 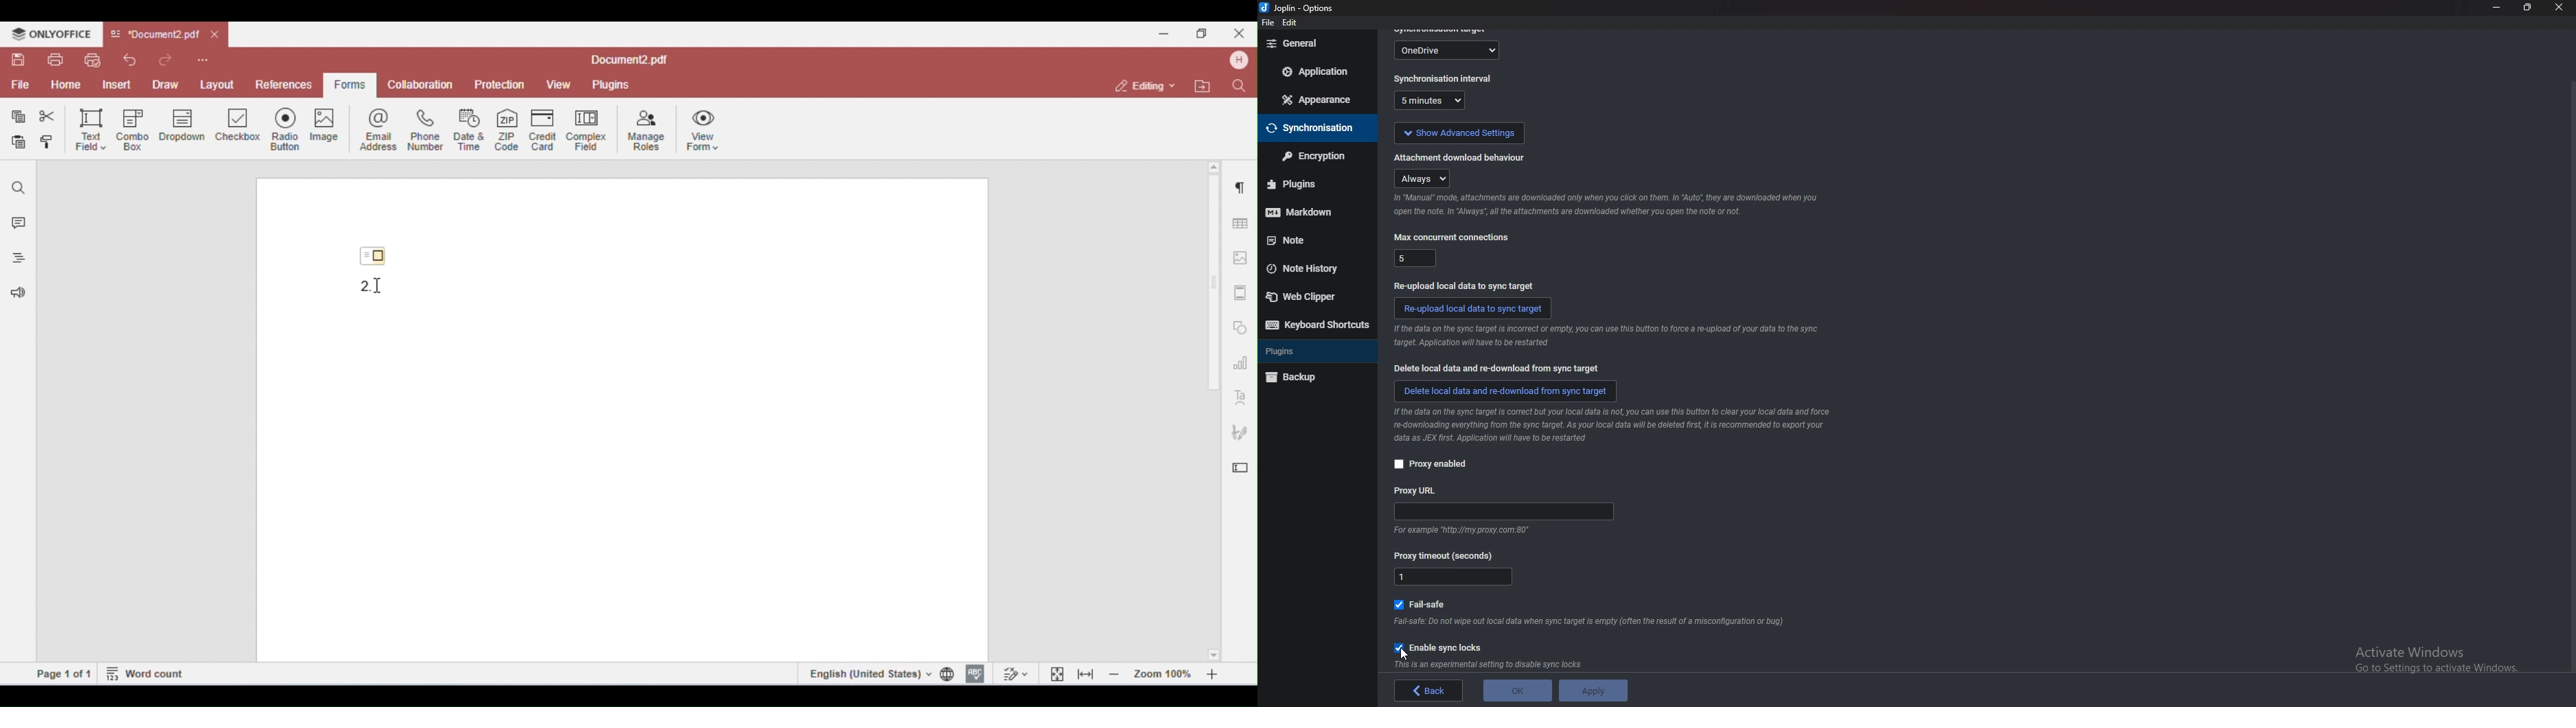 What do you see at coordinates (1311, 353) in the screenshot?
I see `plugins` at bounding box center [1311, 353].